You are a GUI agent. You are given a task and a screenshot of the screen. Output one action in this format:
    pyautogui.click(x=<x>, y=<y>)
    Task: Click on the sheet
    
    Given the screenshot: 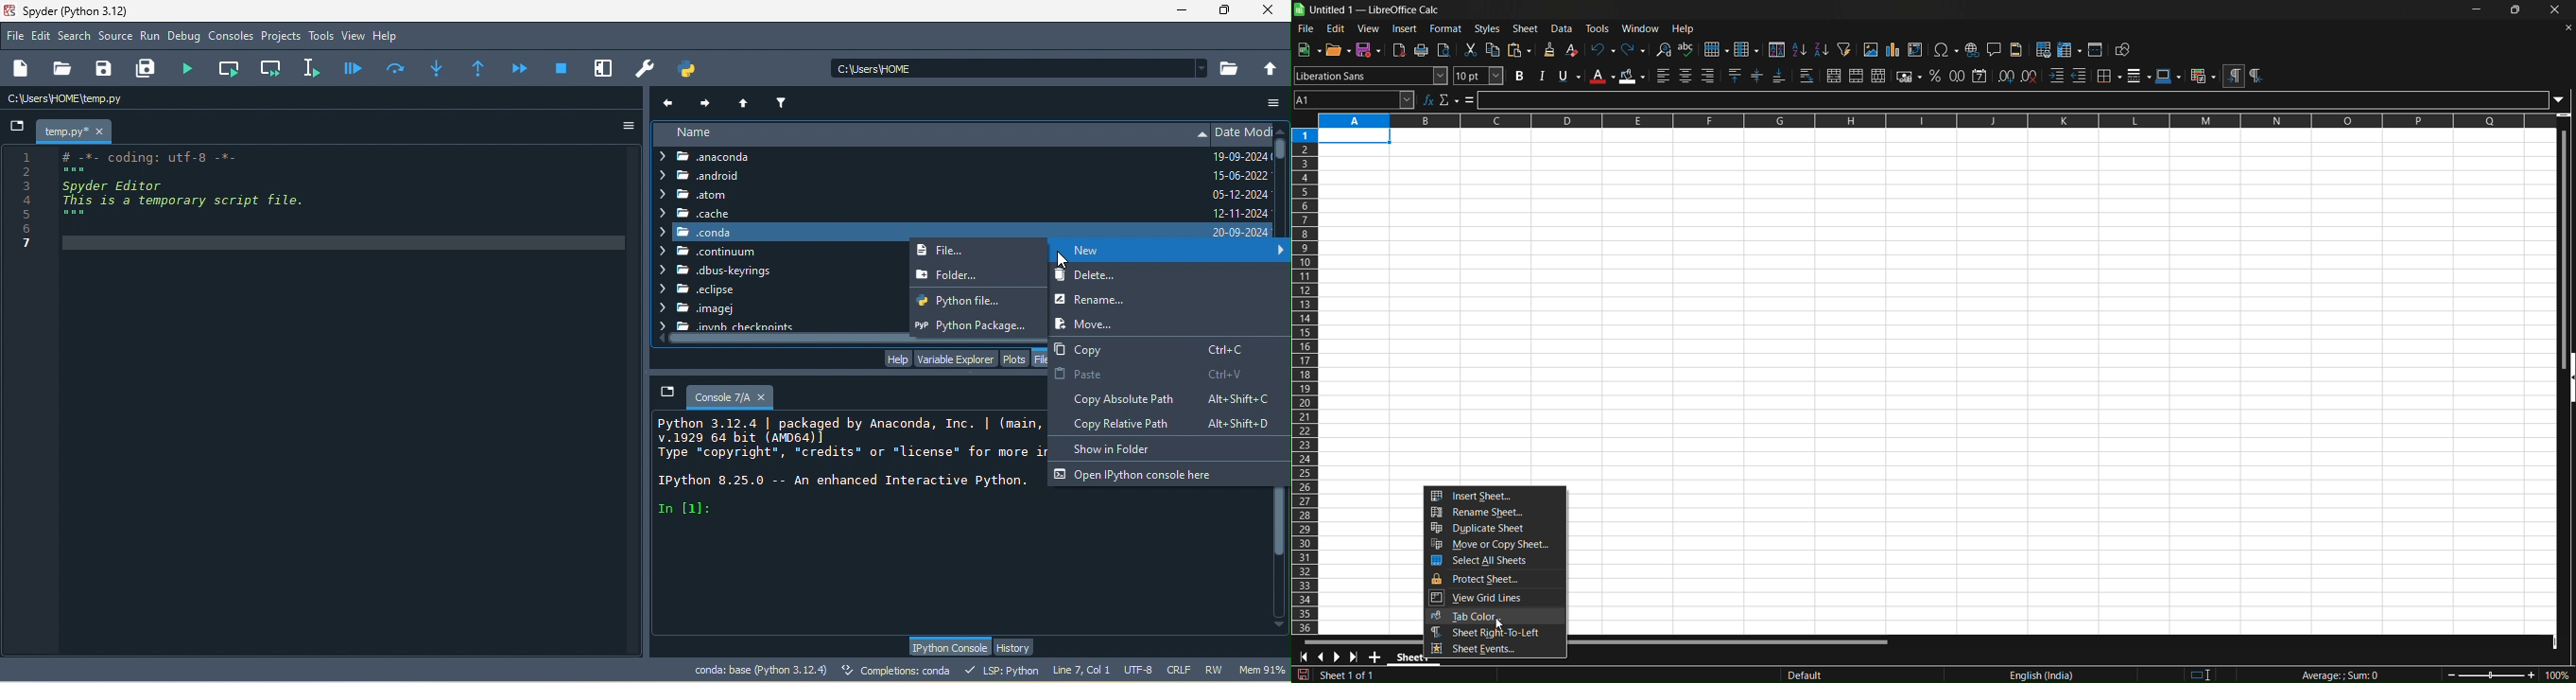 What is the action you would take?
    pyautogui.click(x=1527, y=28)
    